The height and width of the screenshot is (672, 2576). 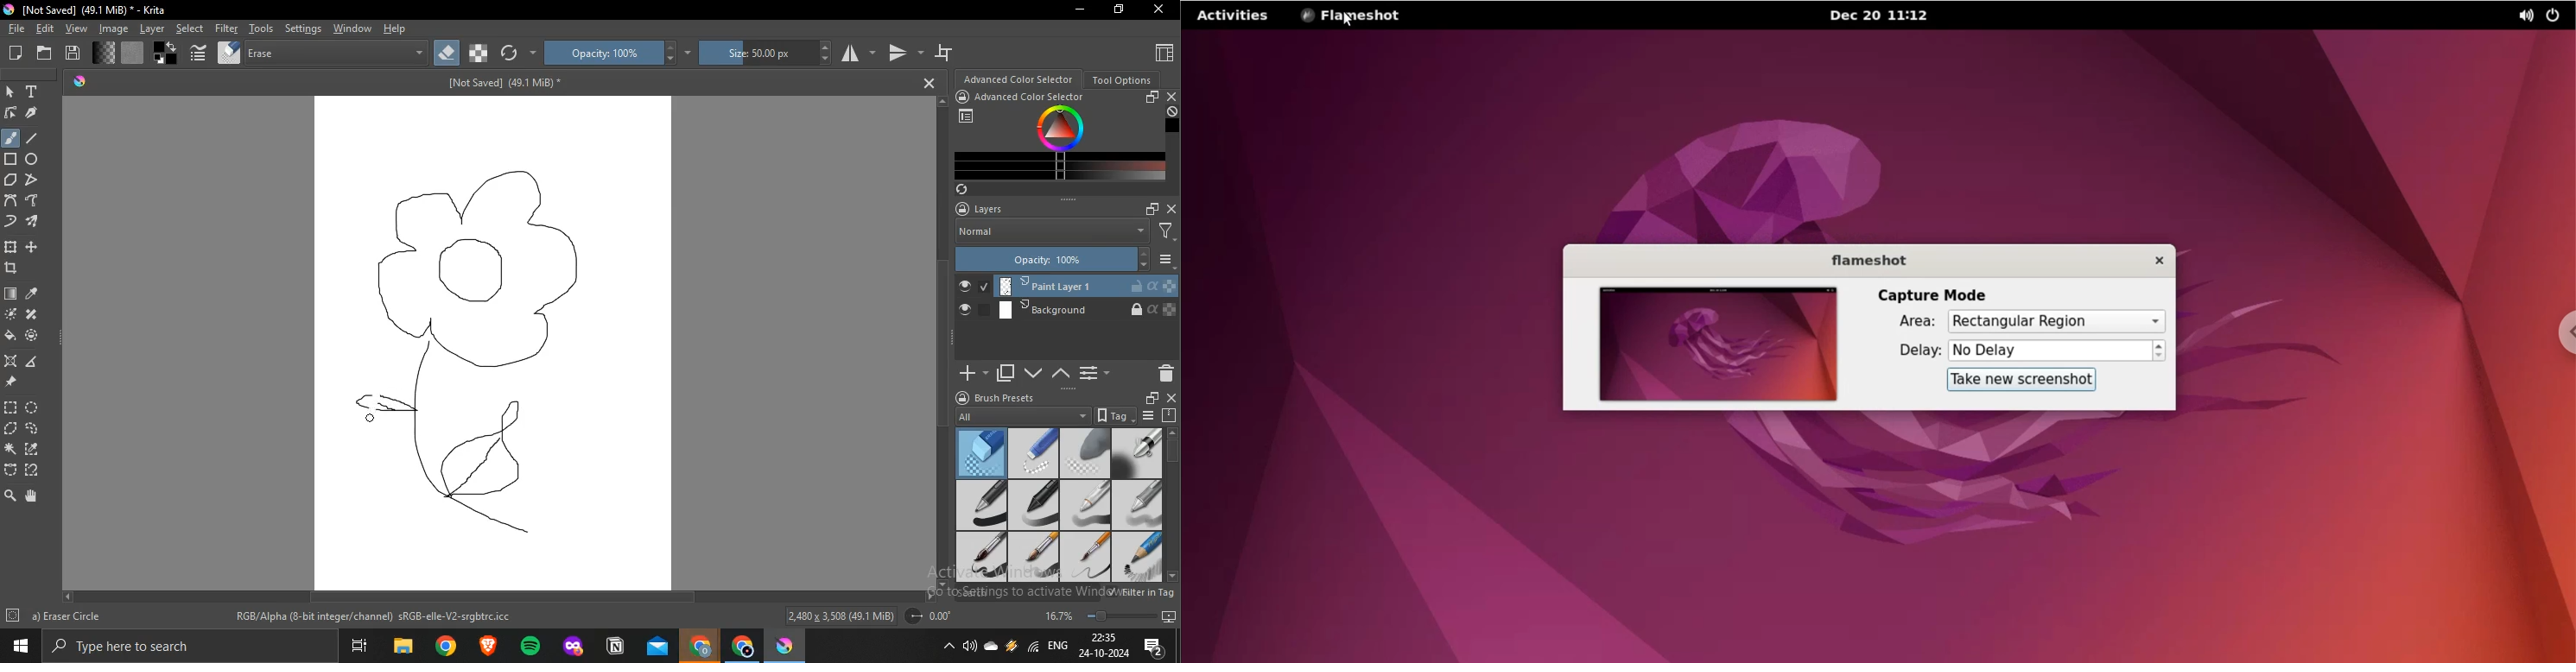 What do you see at coordinates (31, 180) in the screenshot?
I see `polyline tool` at bounding box center [31, 180].